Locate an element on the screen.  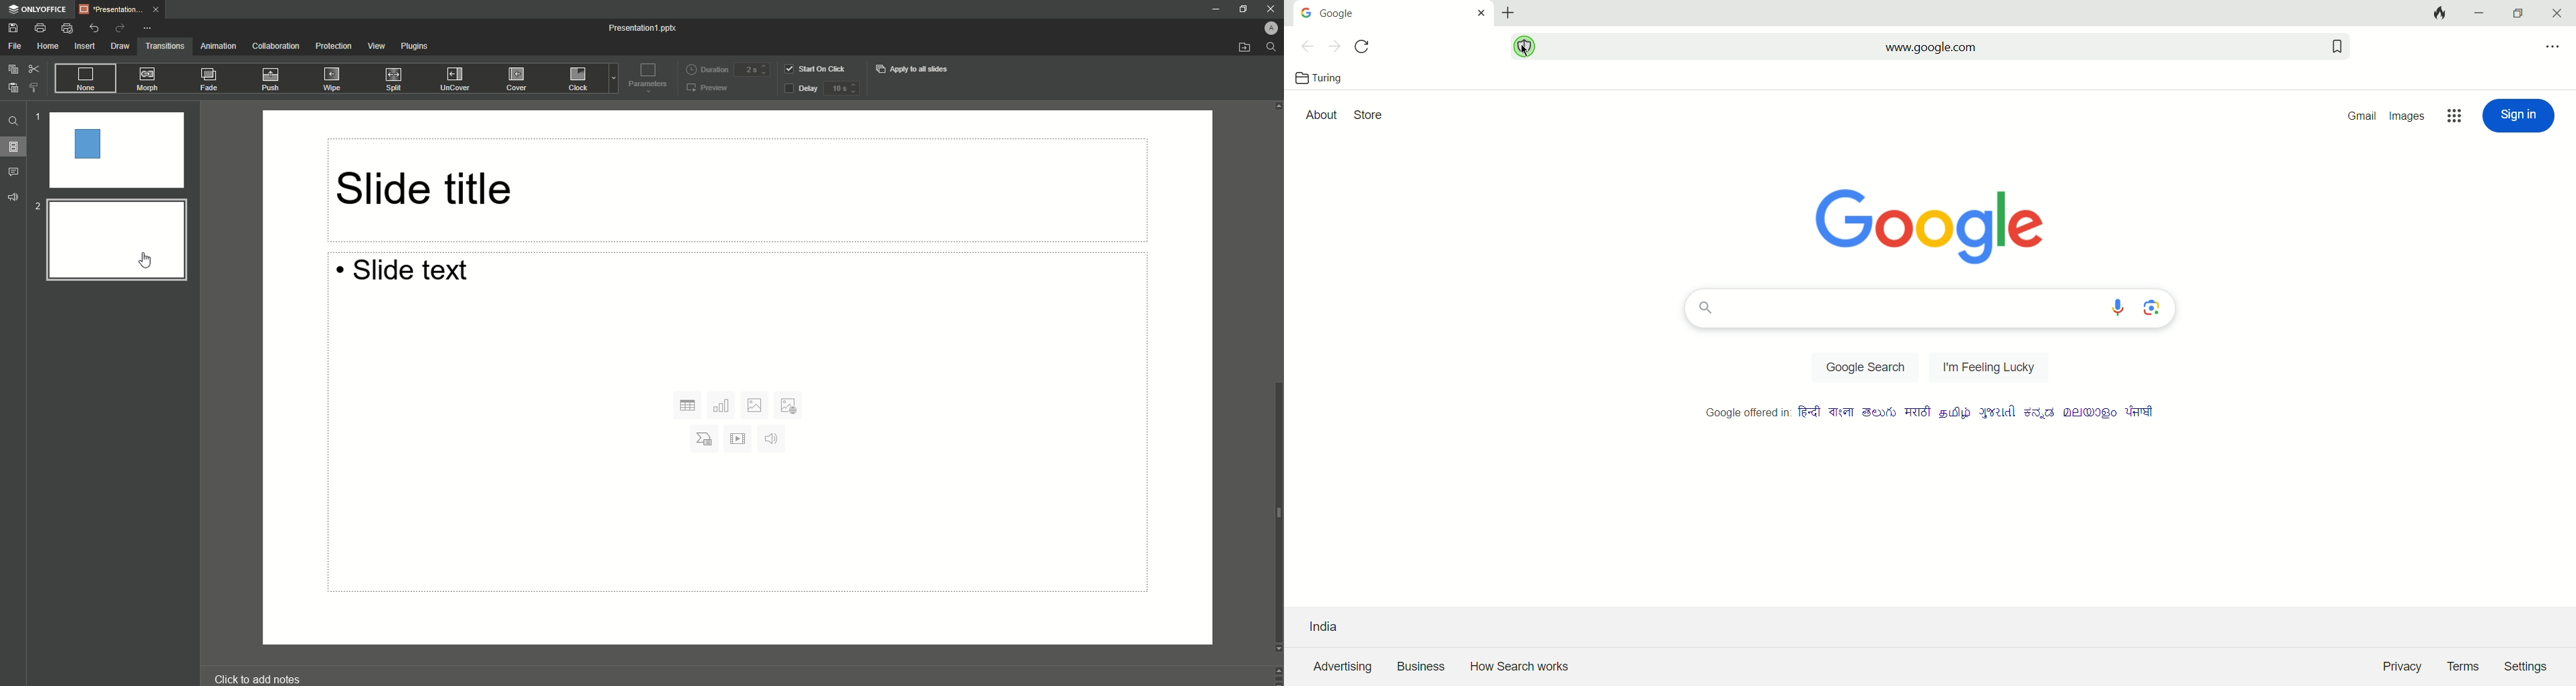
Home is located at coordinates (45, 46).